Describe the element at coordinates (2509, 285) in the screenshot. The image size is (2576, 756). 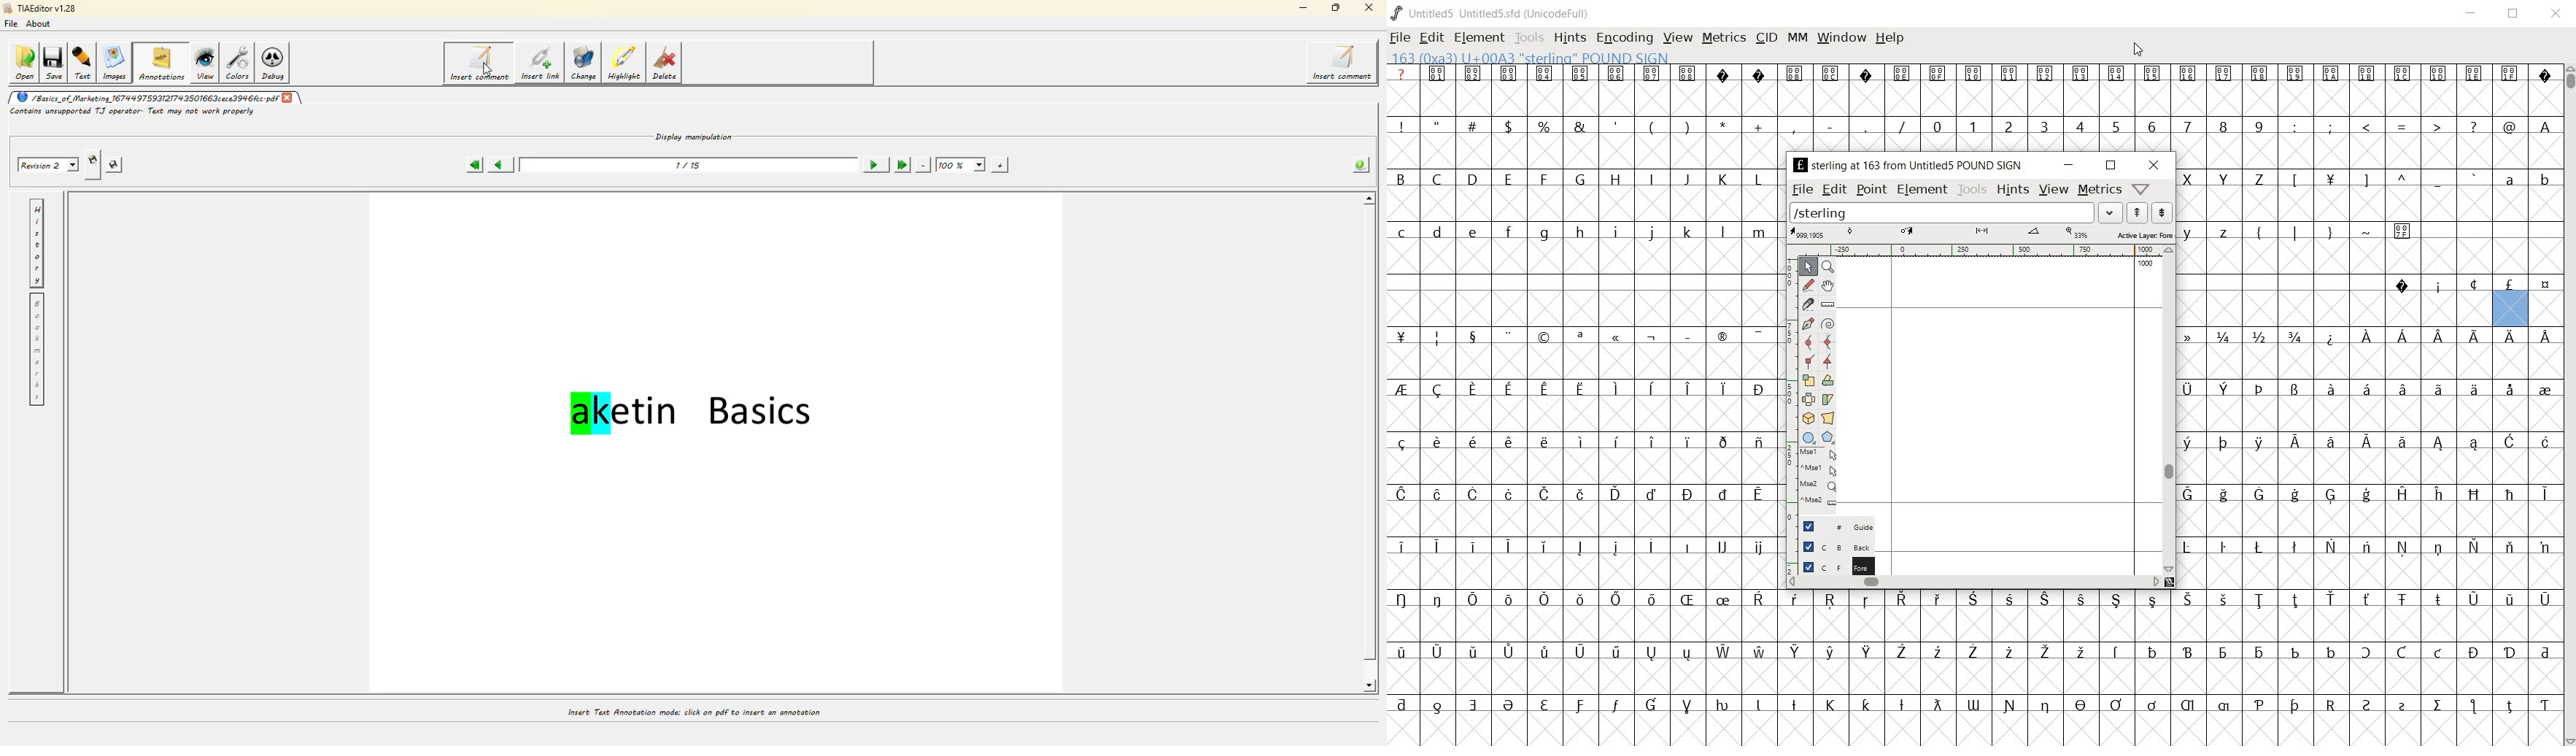
I see `Symbol` at that location.